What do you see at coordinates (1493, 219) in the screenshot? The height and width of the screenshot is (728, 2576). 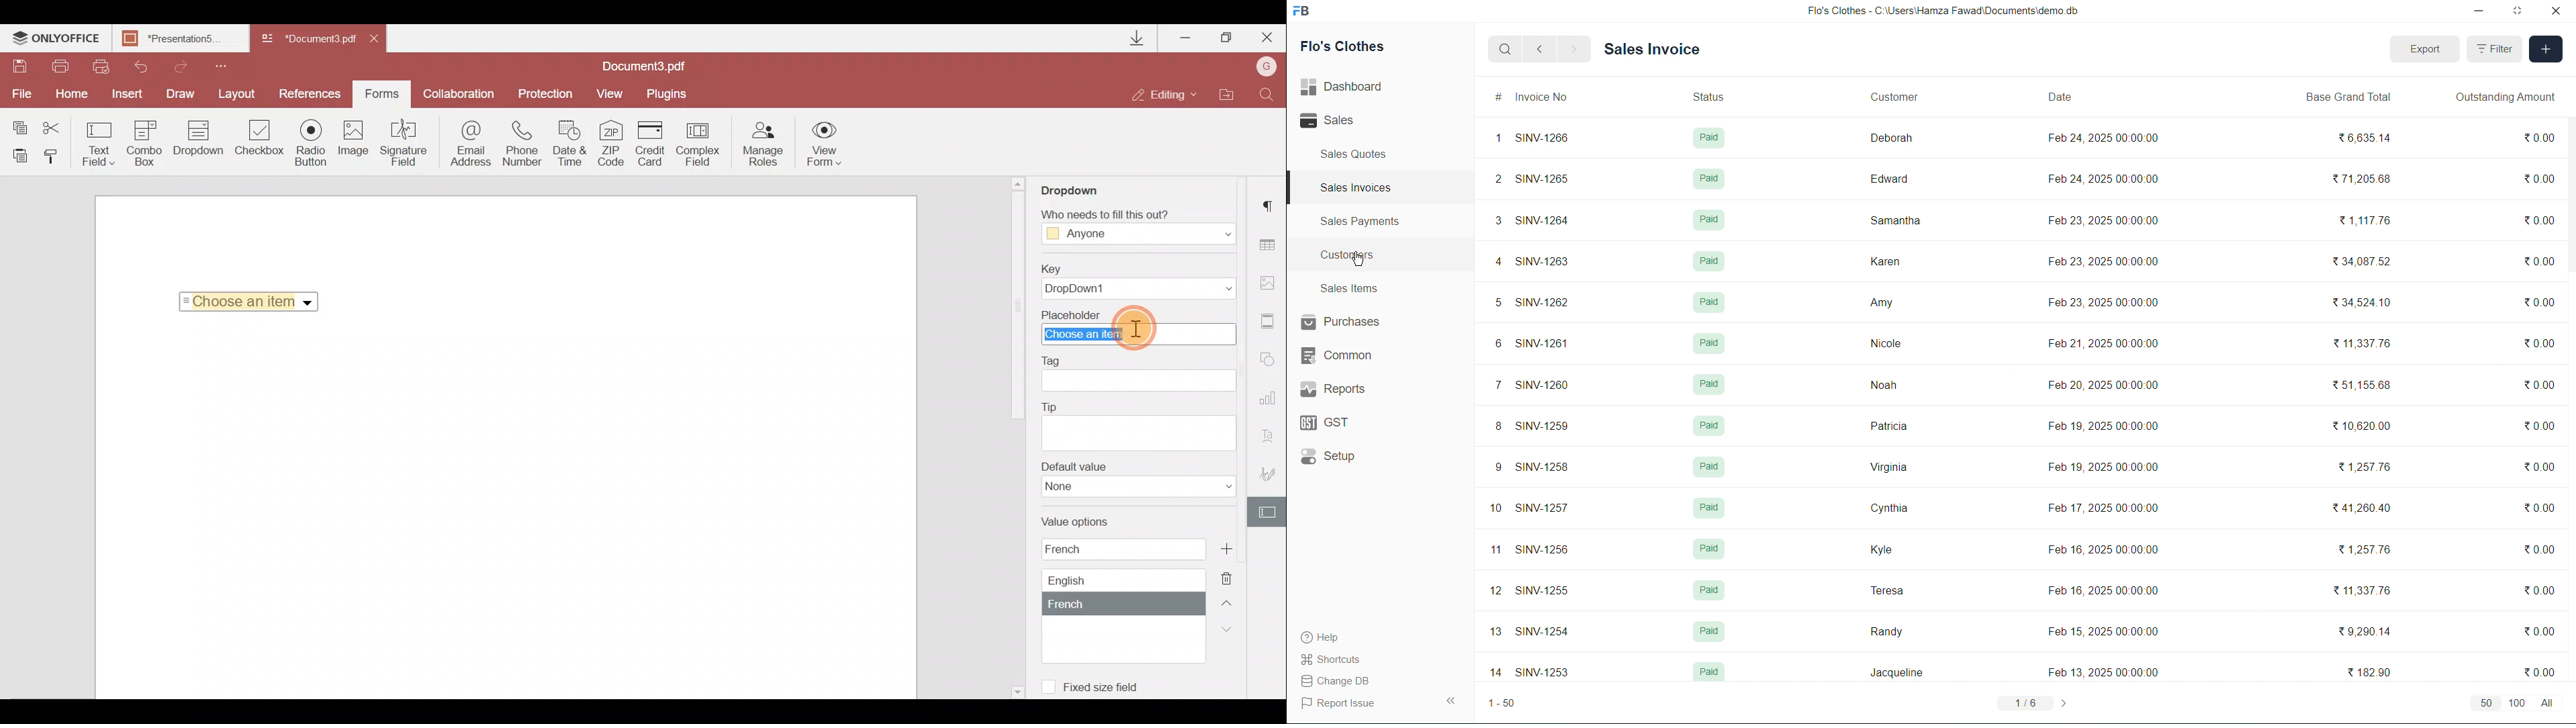 I see `3` at bounding box center [1493, 219].